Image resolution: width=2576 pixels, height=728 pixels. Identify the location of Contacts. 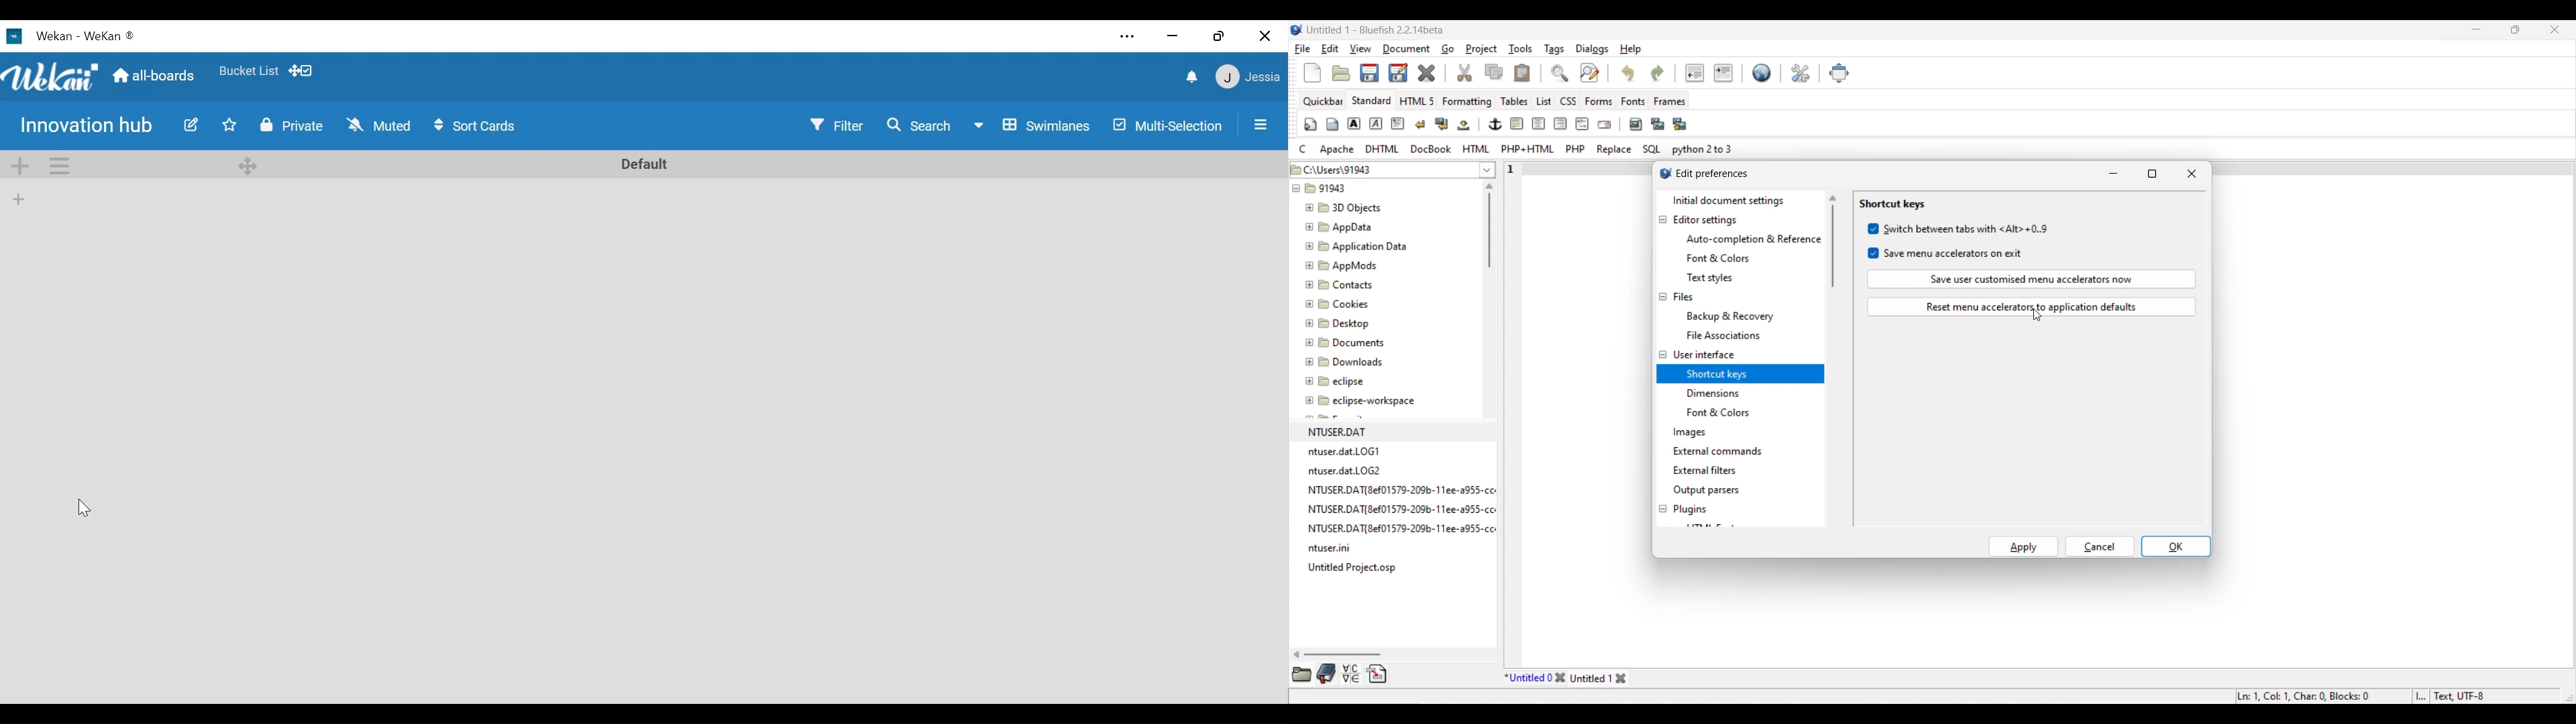
(1342, 284).